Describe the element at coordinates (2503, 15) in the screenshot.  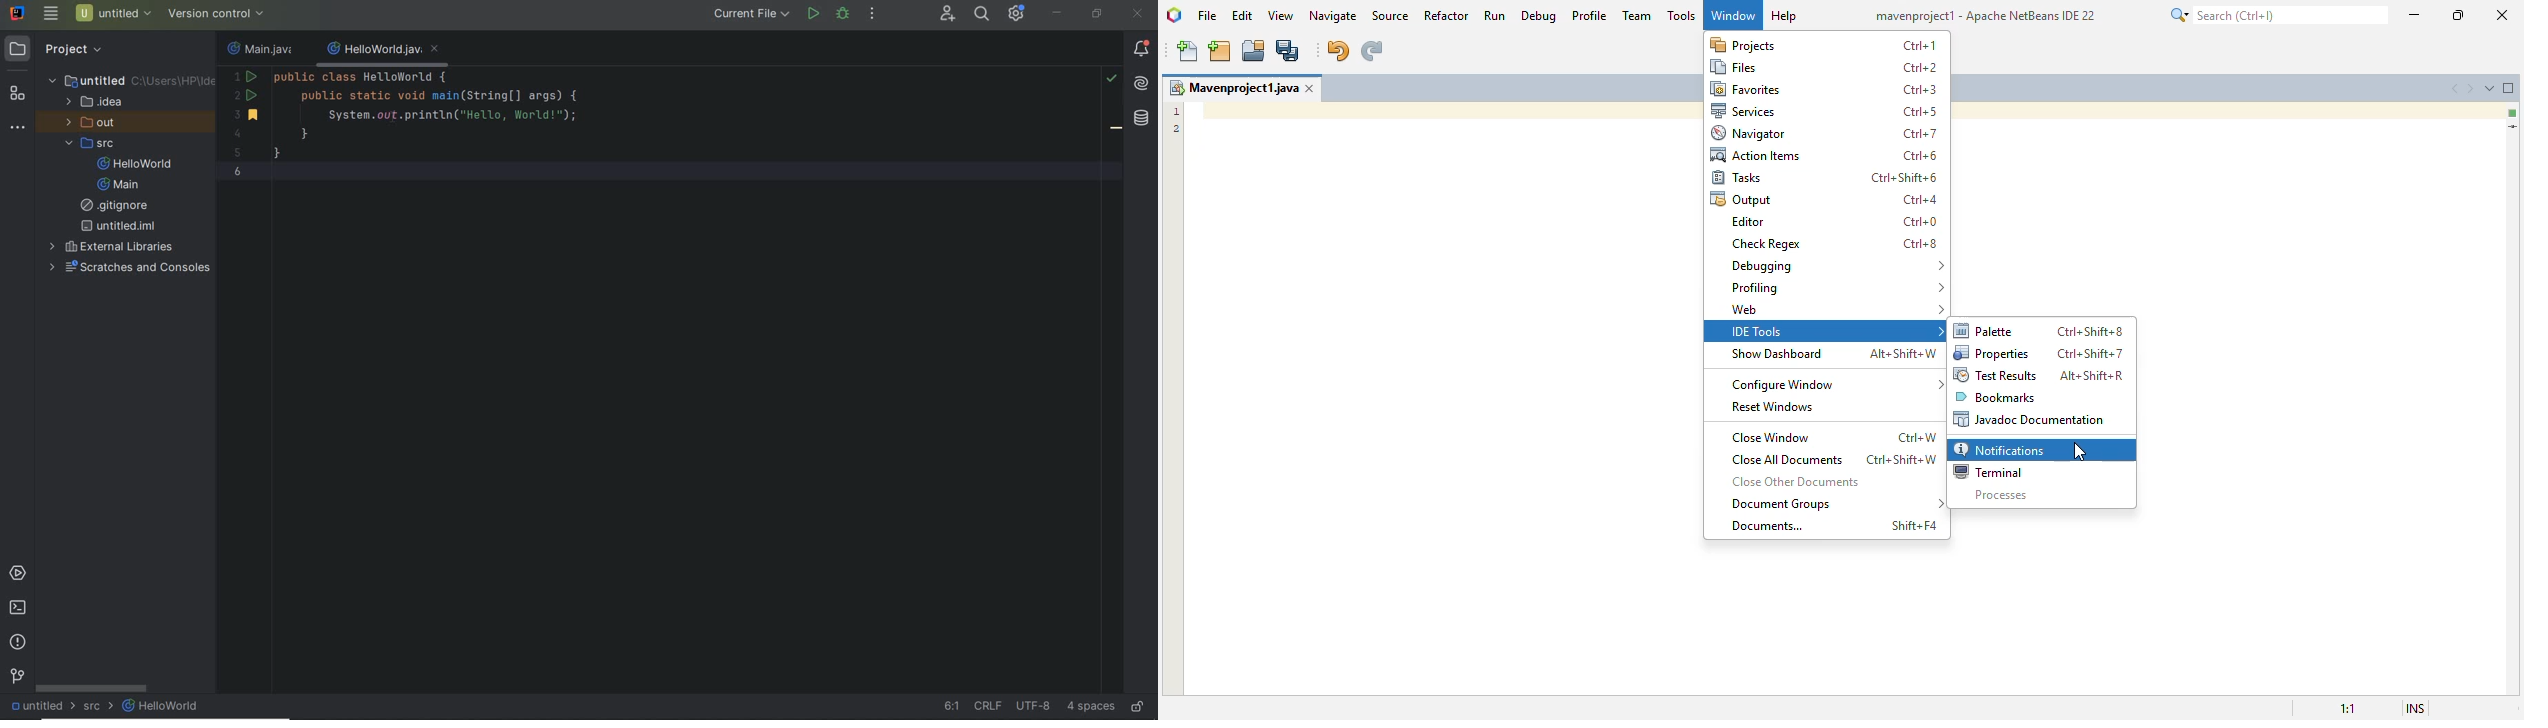
I see `close` at that location.